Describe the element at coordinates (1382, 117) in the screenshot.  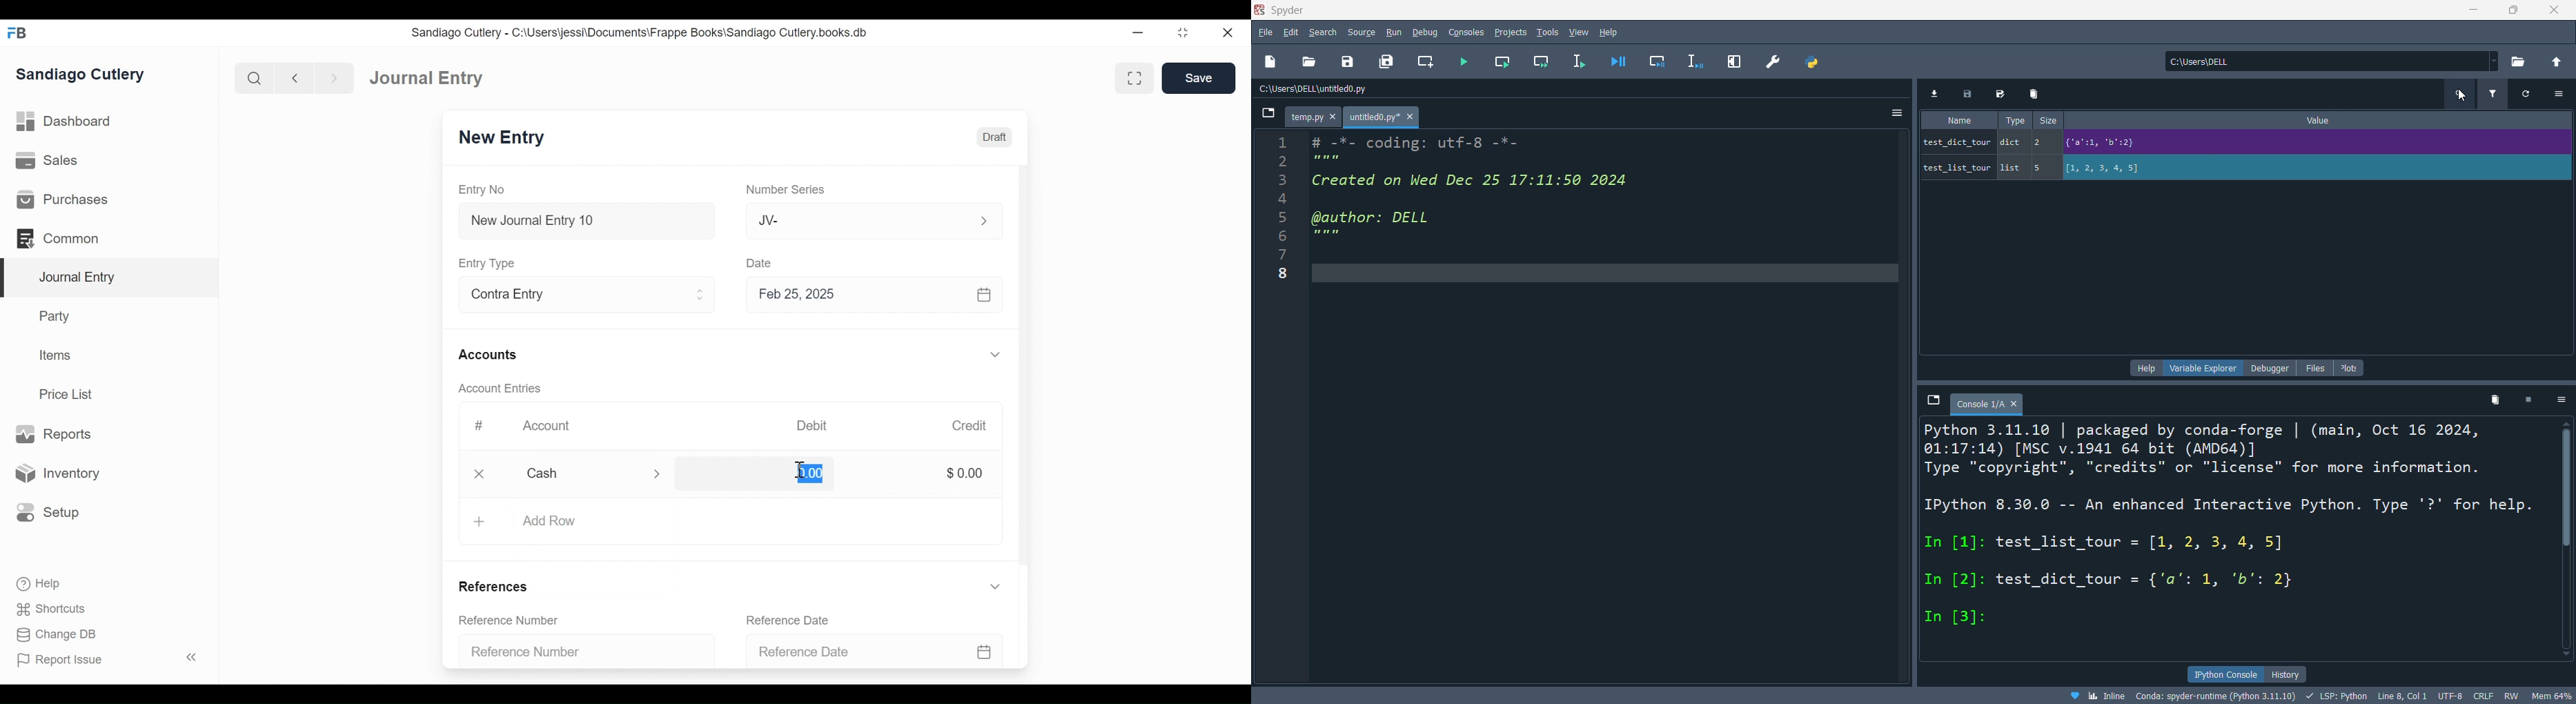
I see `tab` at that location.